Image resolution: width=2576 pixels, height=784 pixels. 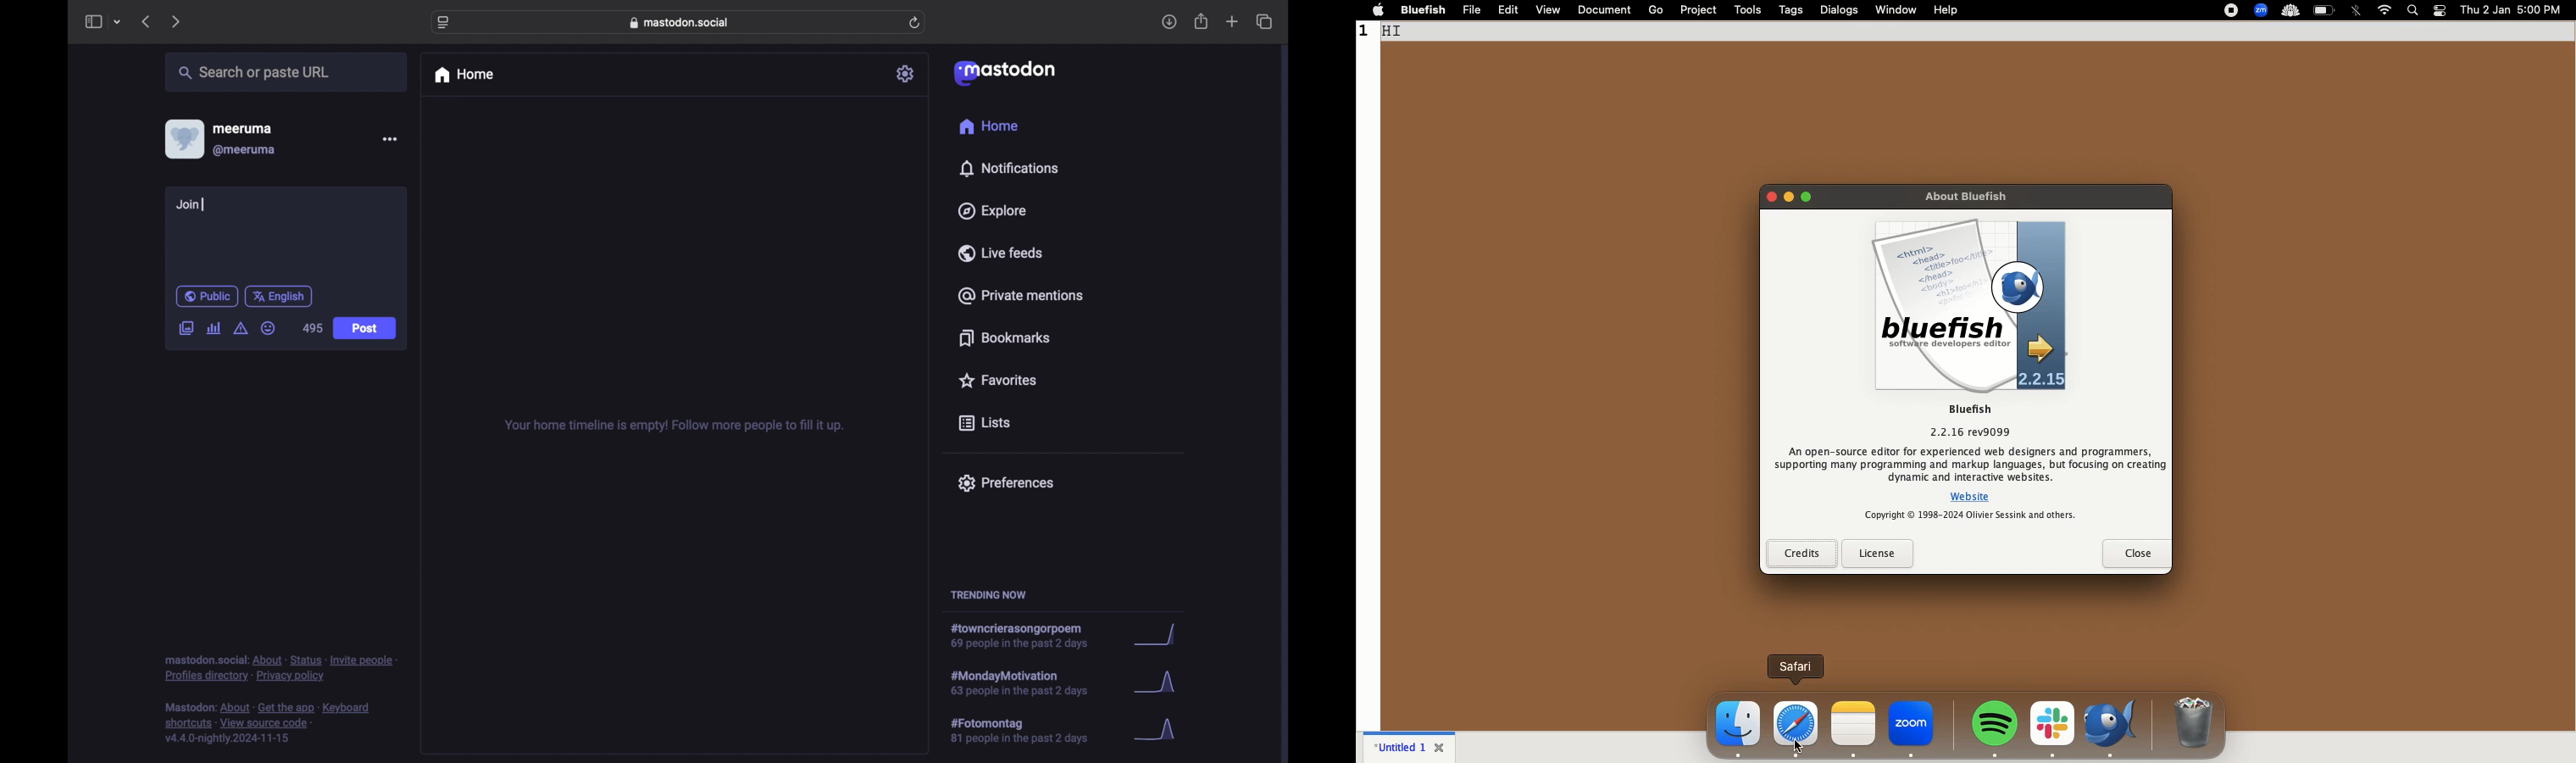 What do you see at coordinates (674, 426) in the screenshot?
I see `your home timeline is empty! follow more people to fill it up` at bounding box center [674, 426].